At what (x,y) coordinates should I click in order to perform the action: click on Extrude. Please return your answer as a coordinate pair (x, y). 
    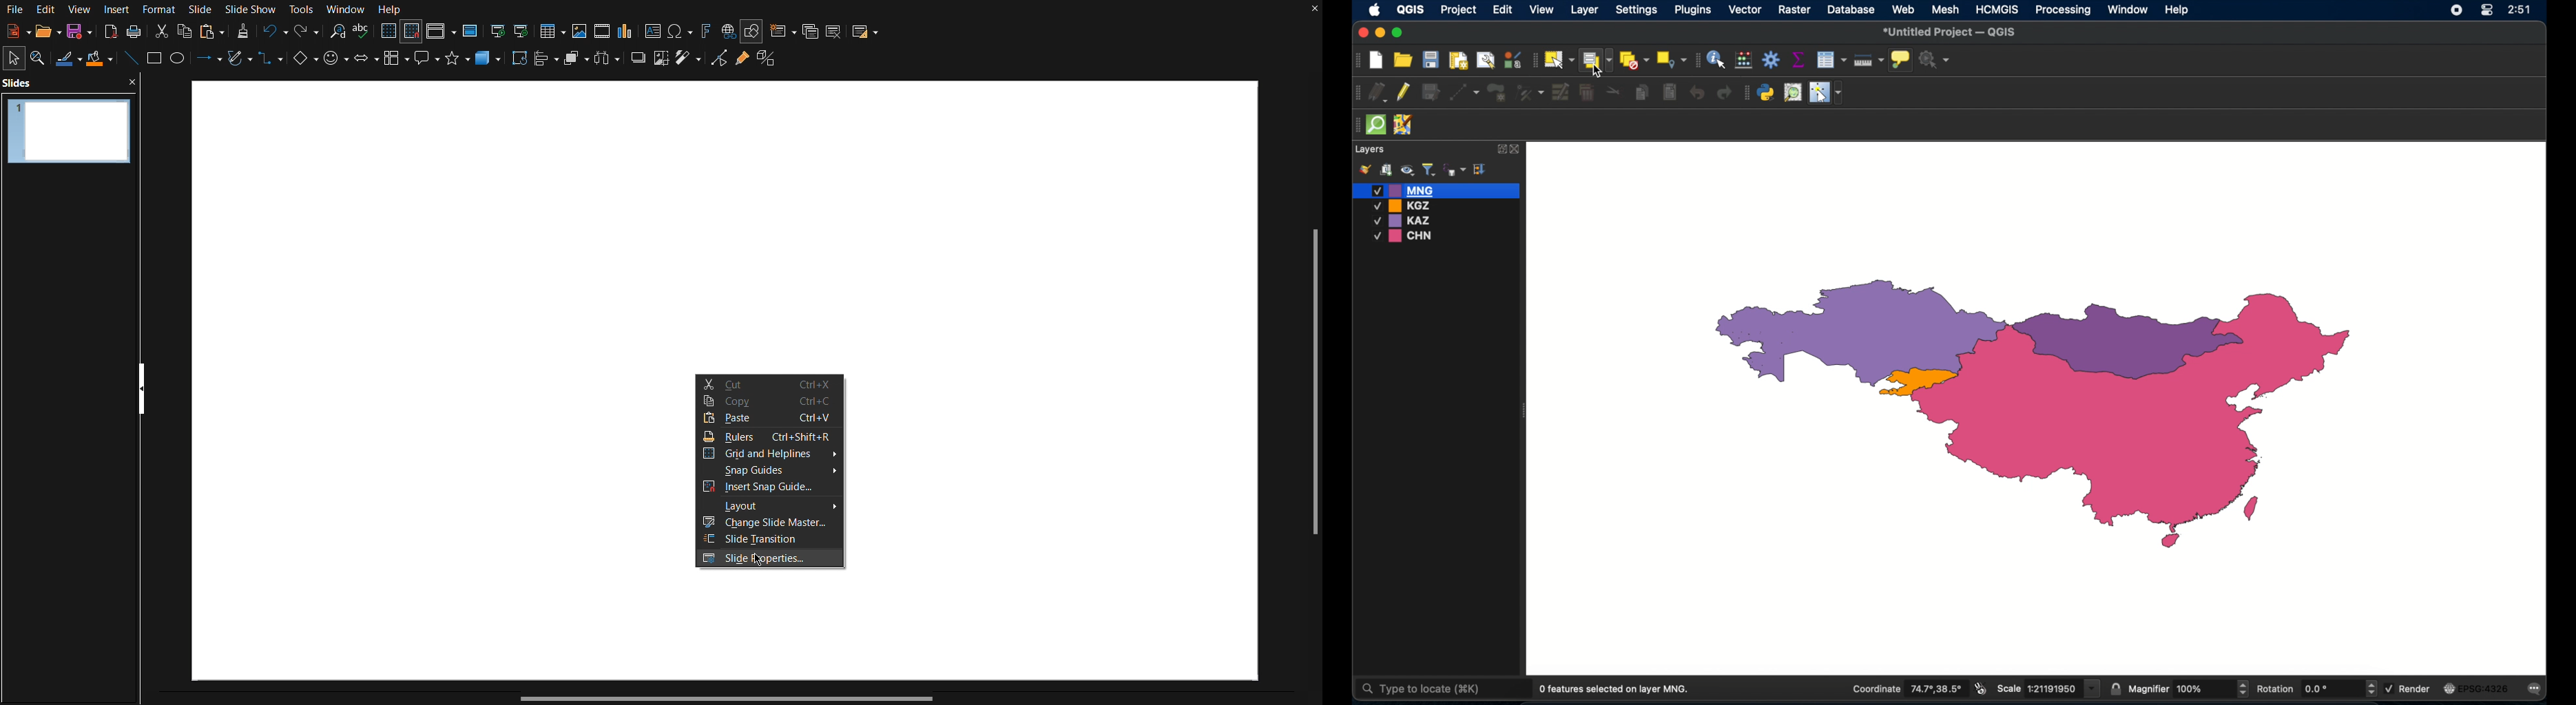
    Looking at the image, I should click on (771, 63).